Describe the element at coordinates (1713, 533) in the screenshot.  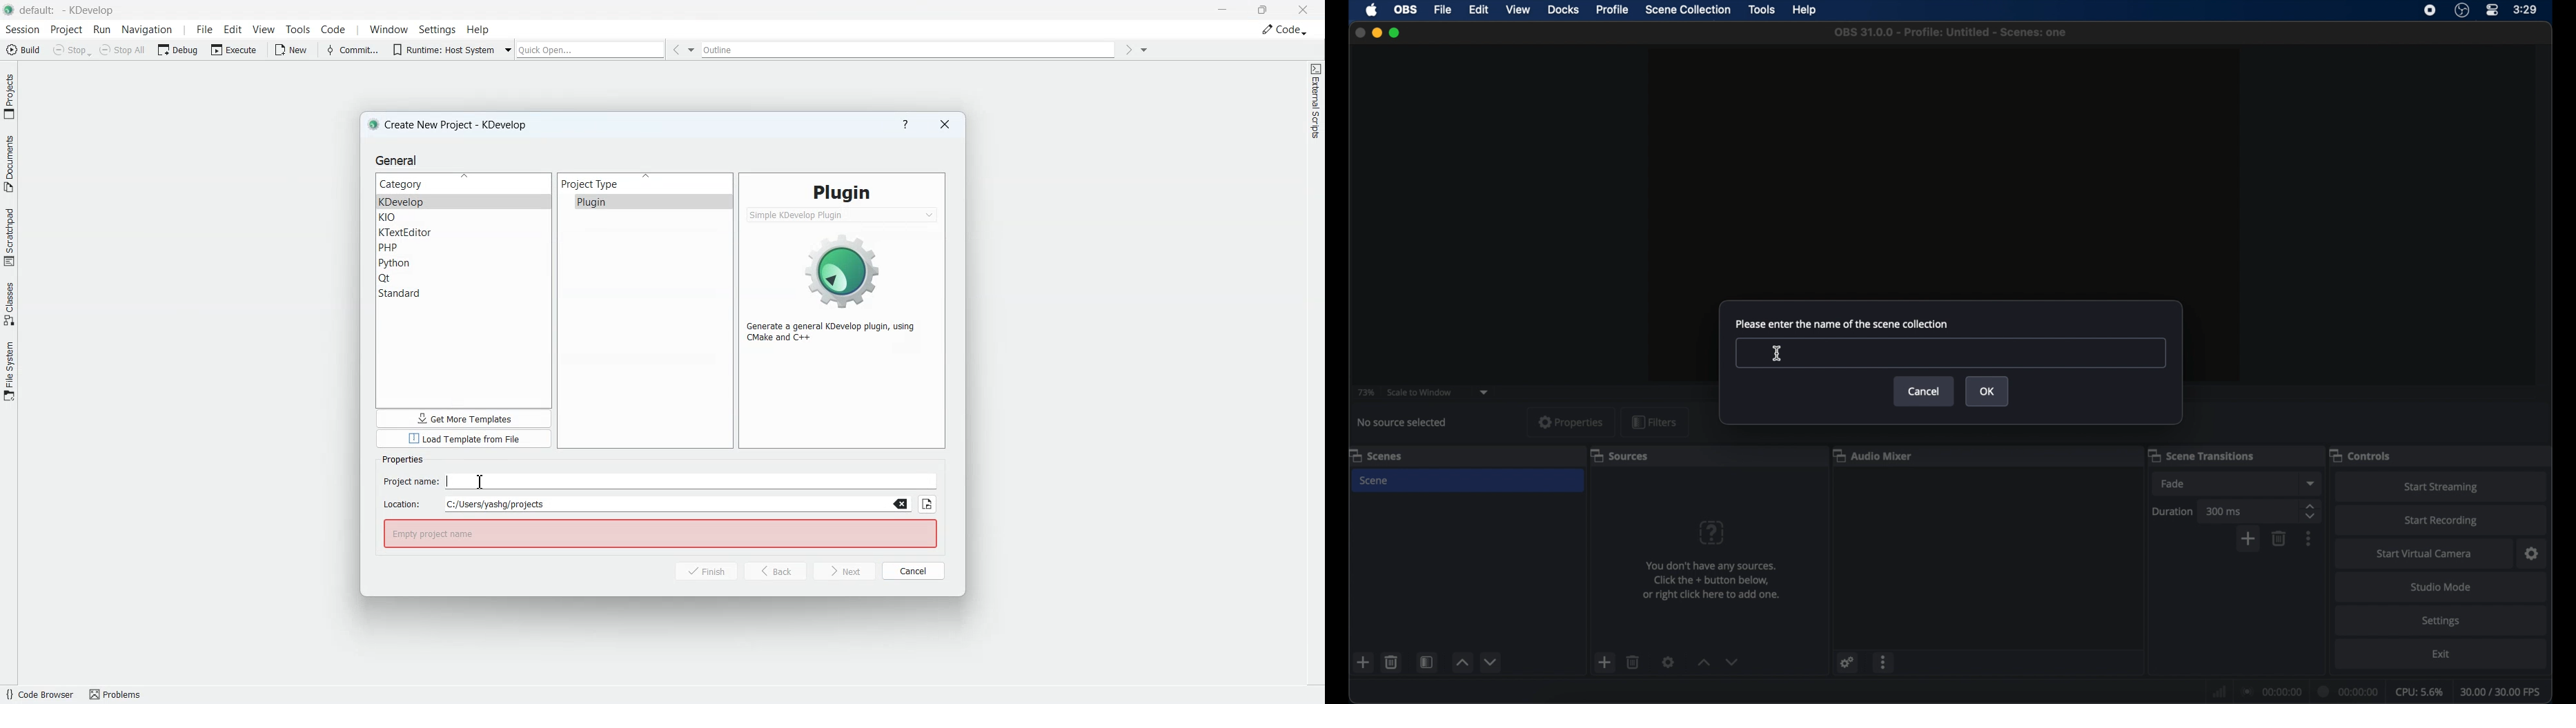
I see `question mark icon` at that location.